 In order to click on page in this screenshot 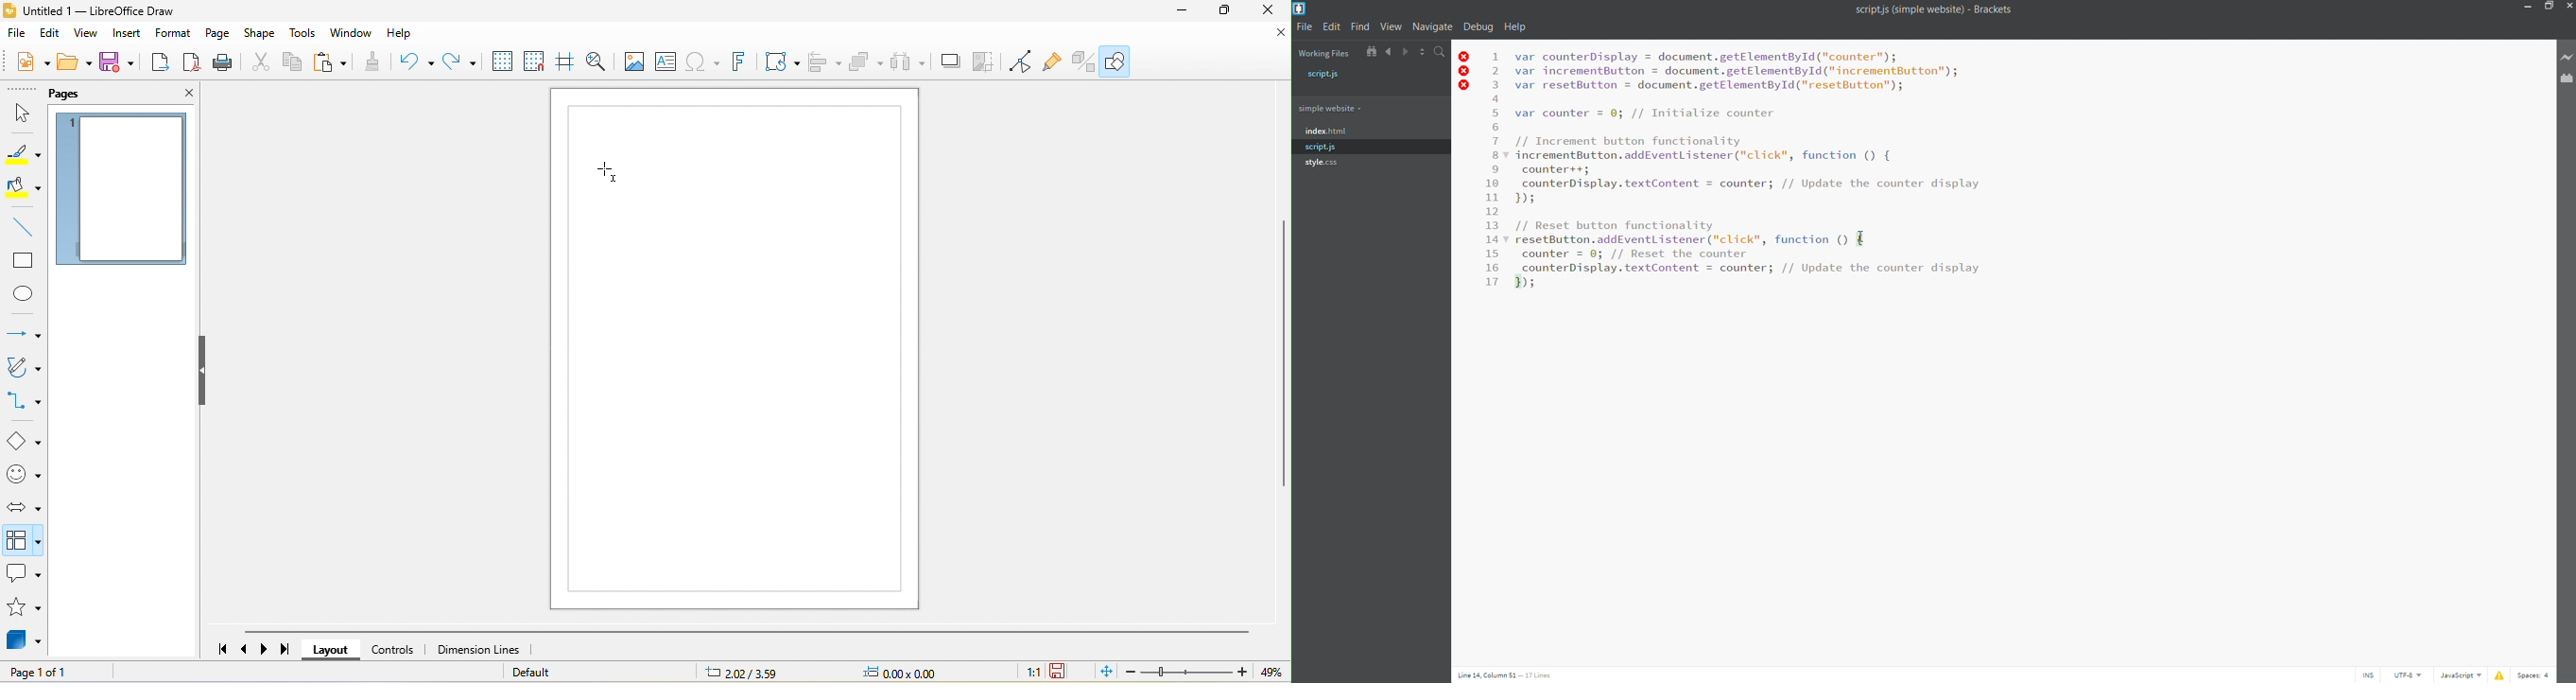, I will do `click(218, 33)`.